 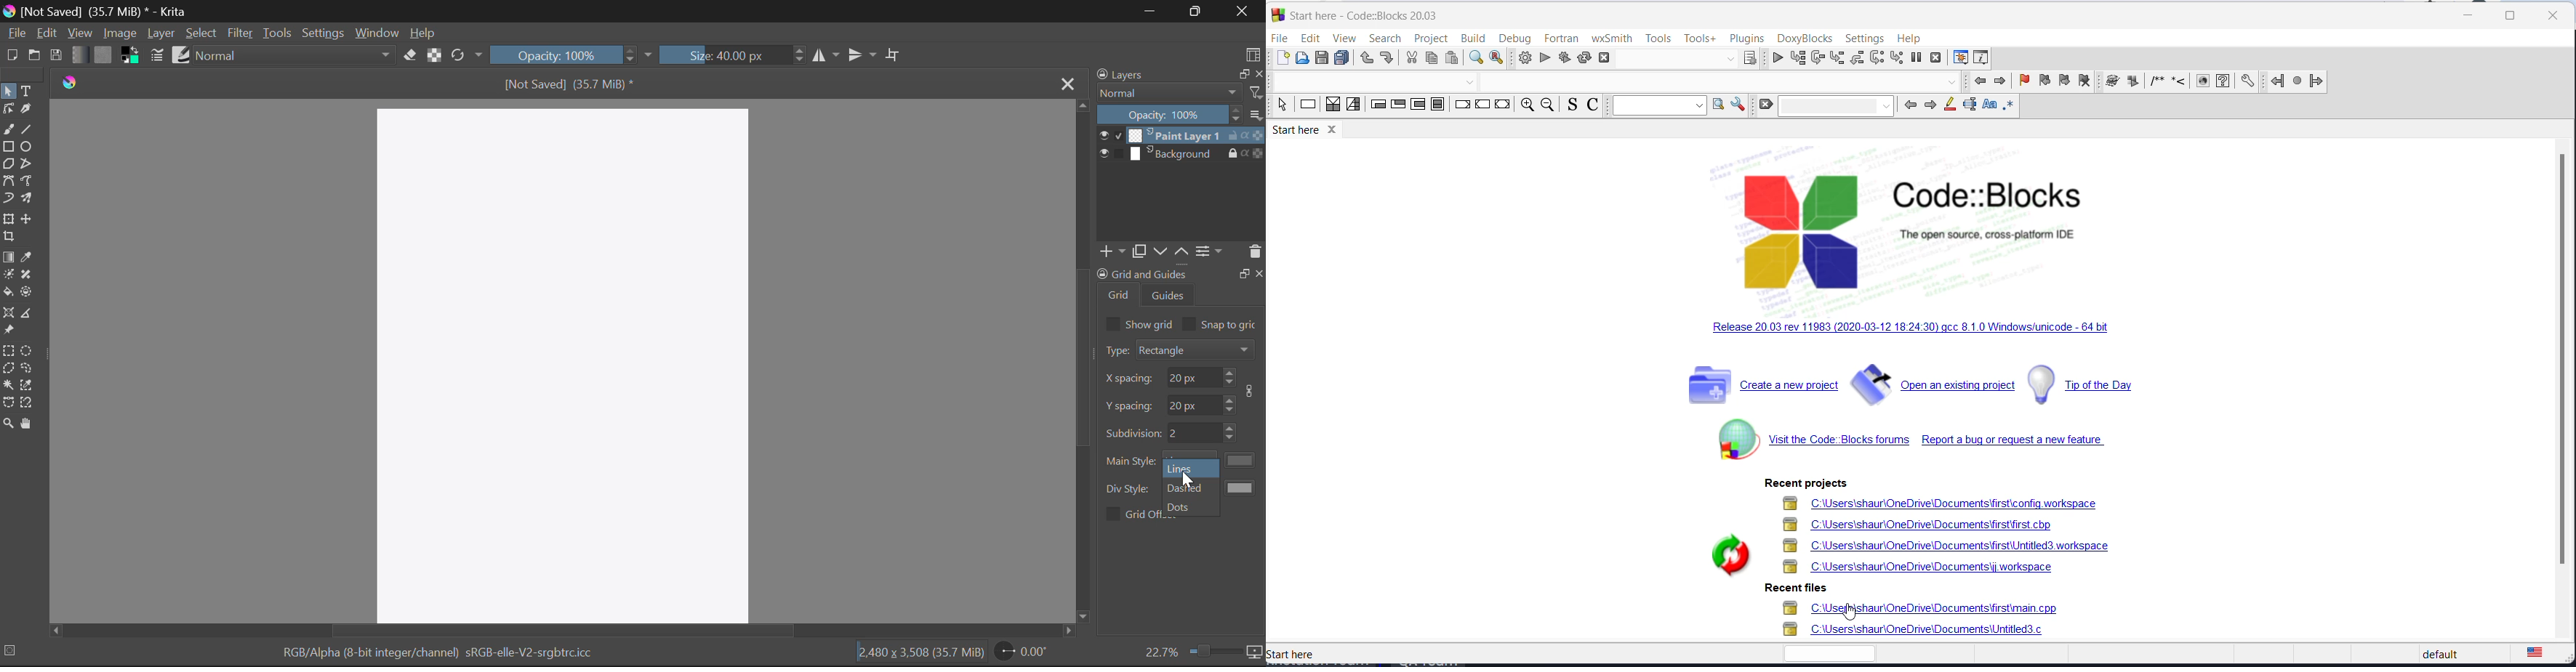 I want to click on highlight, so click(x=1949, y=107).